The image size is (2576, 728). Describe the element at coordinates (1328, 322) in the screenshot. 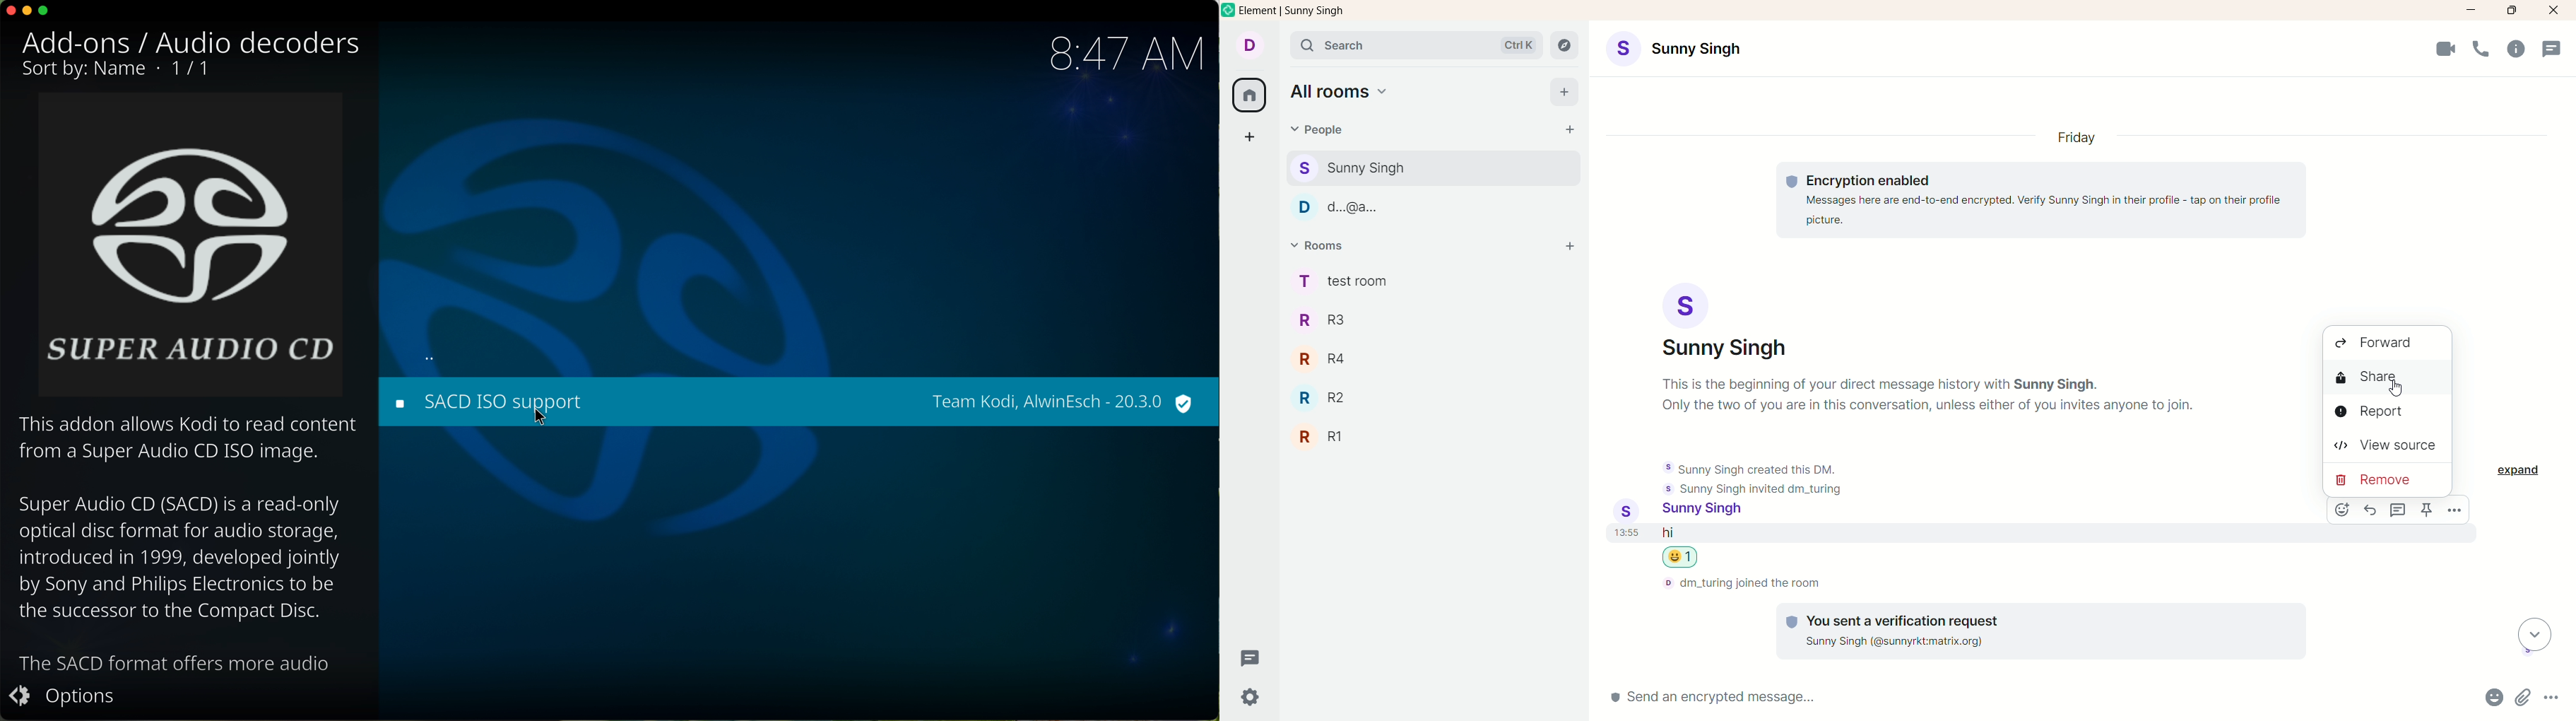

I see `R3` at that location.